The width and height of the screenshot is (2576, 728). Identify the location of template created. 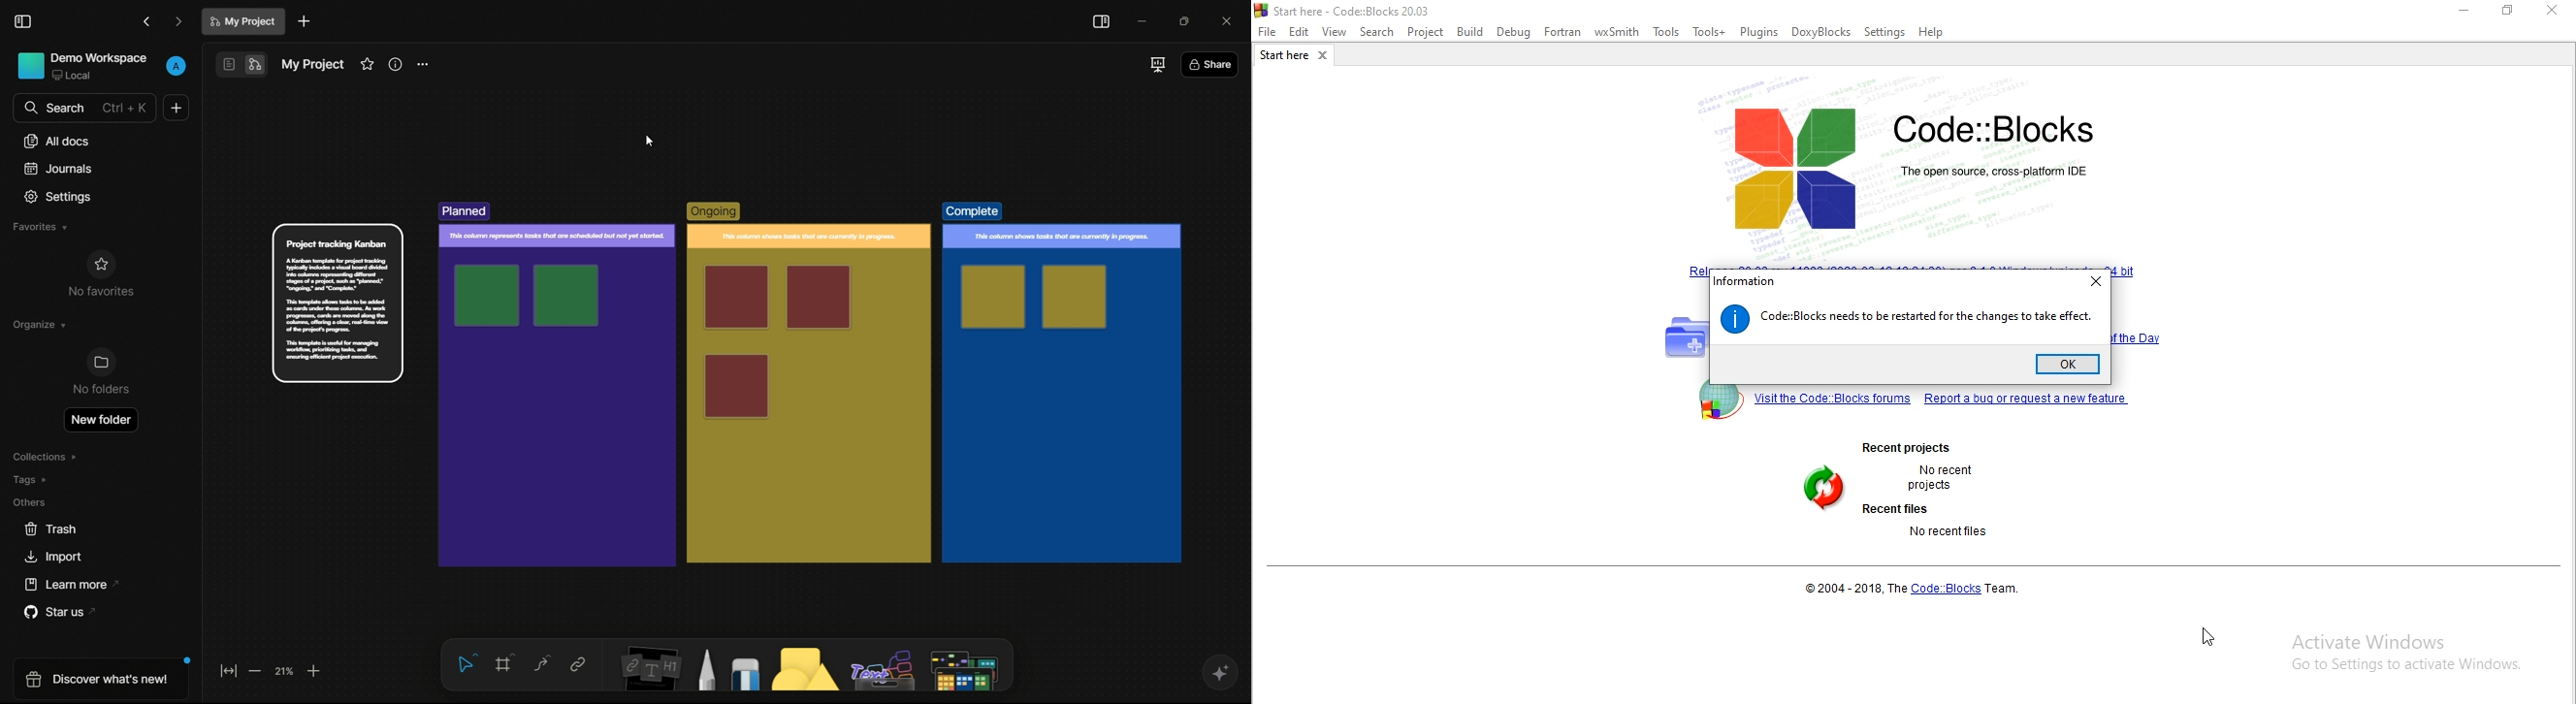
(730, 384).